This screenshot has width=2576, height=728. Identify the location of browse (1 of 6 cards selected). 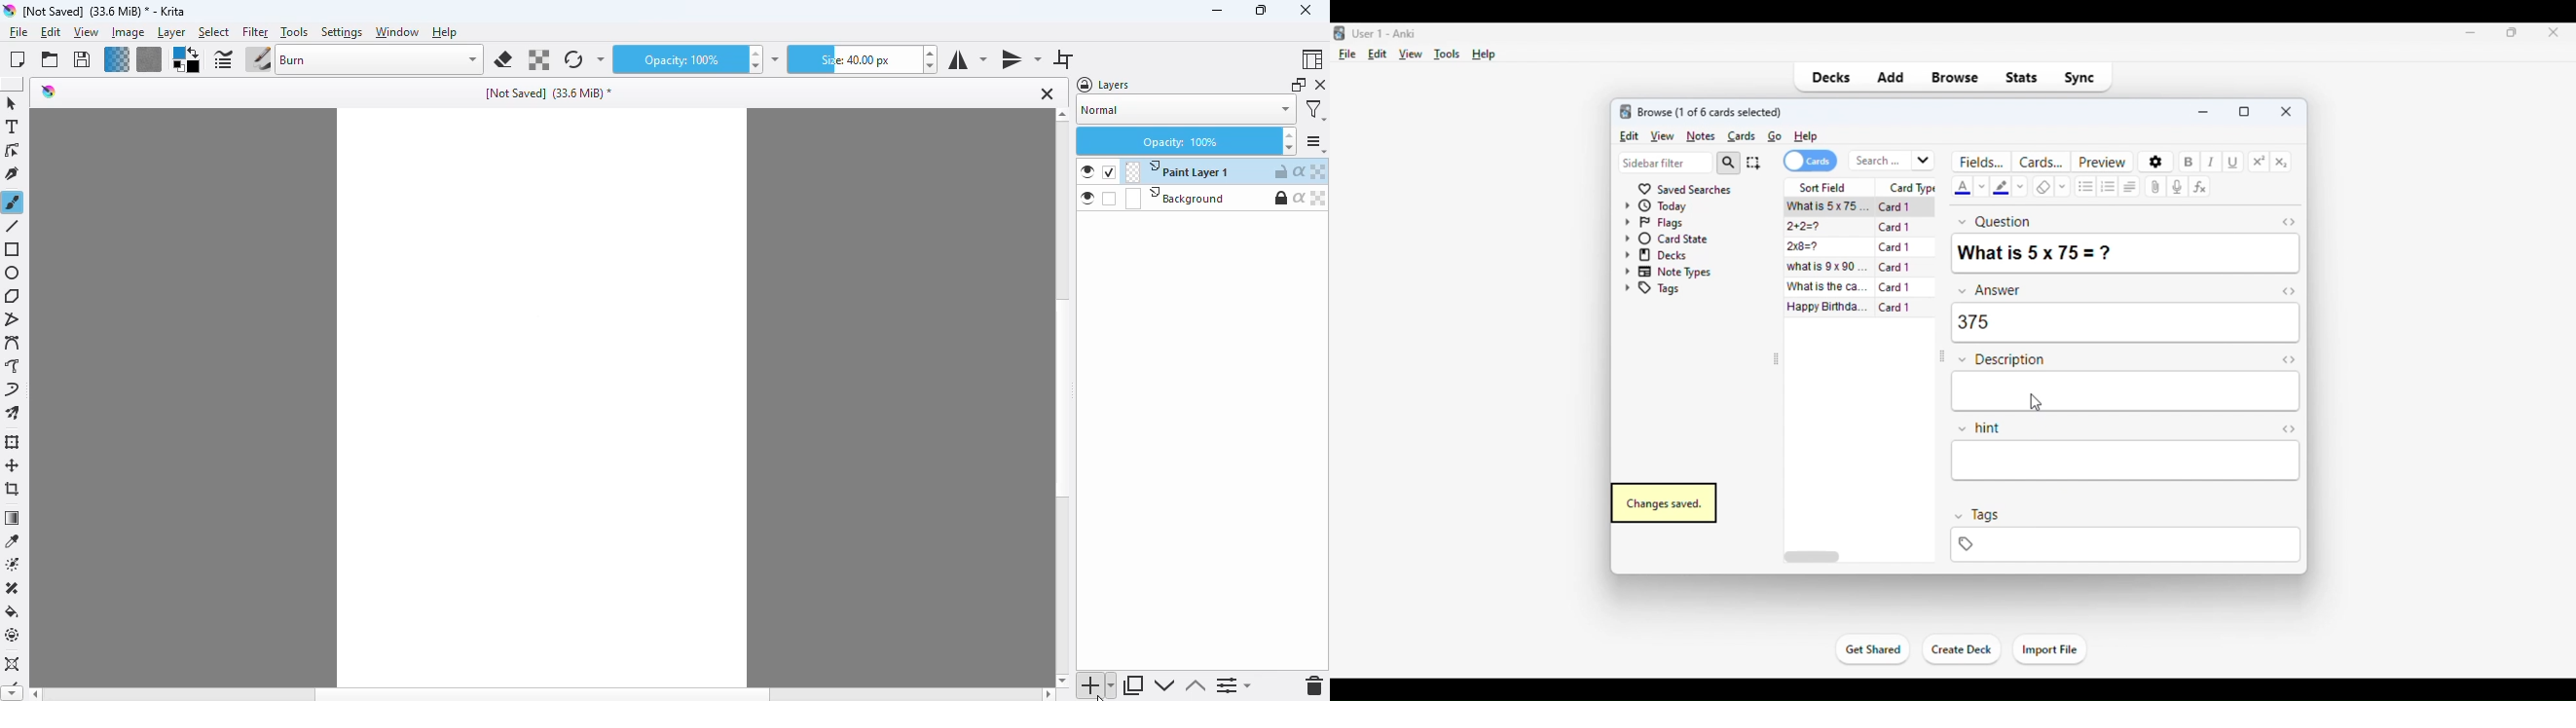
(1711, 112).